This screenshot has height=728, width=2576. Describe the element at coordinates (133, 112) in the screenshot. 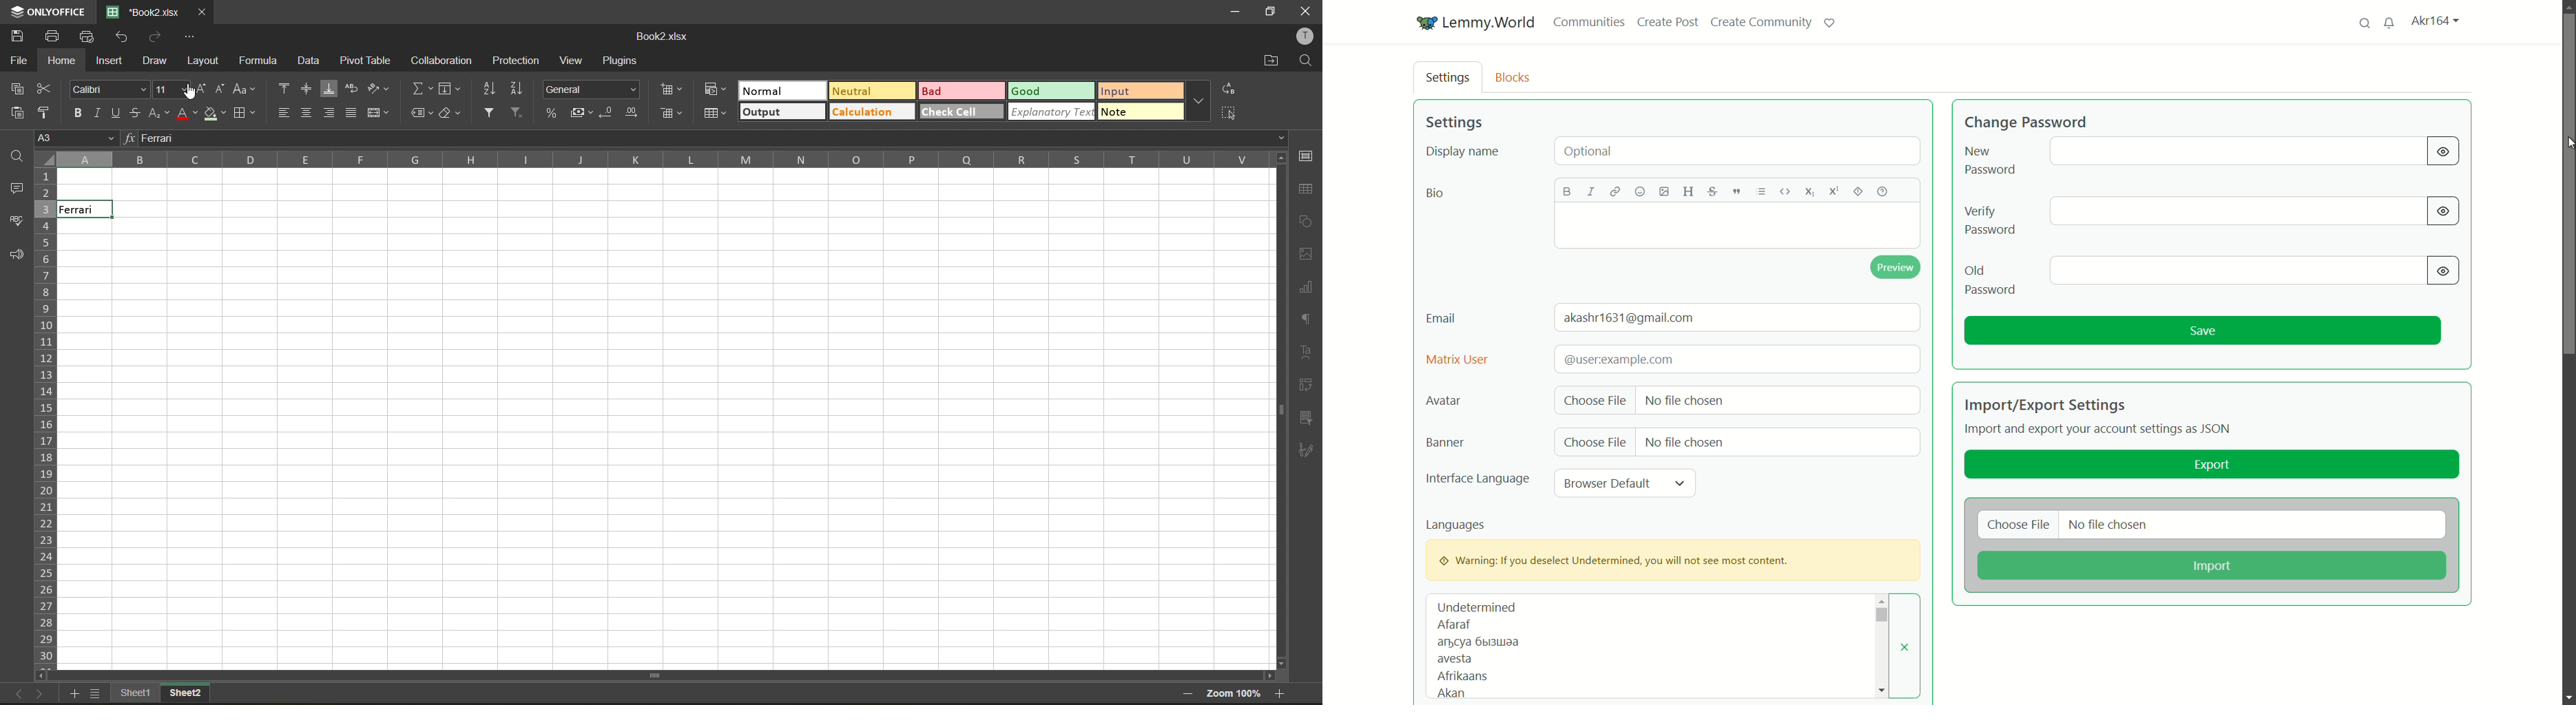

I see `strikethrough` at that location.